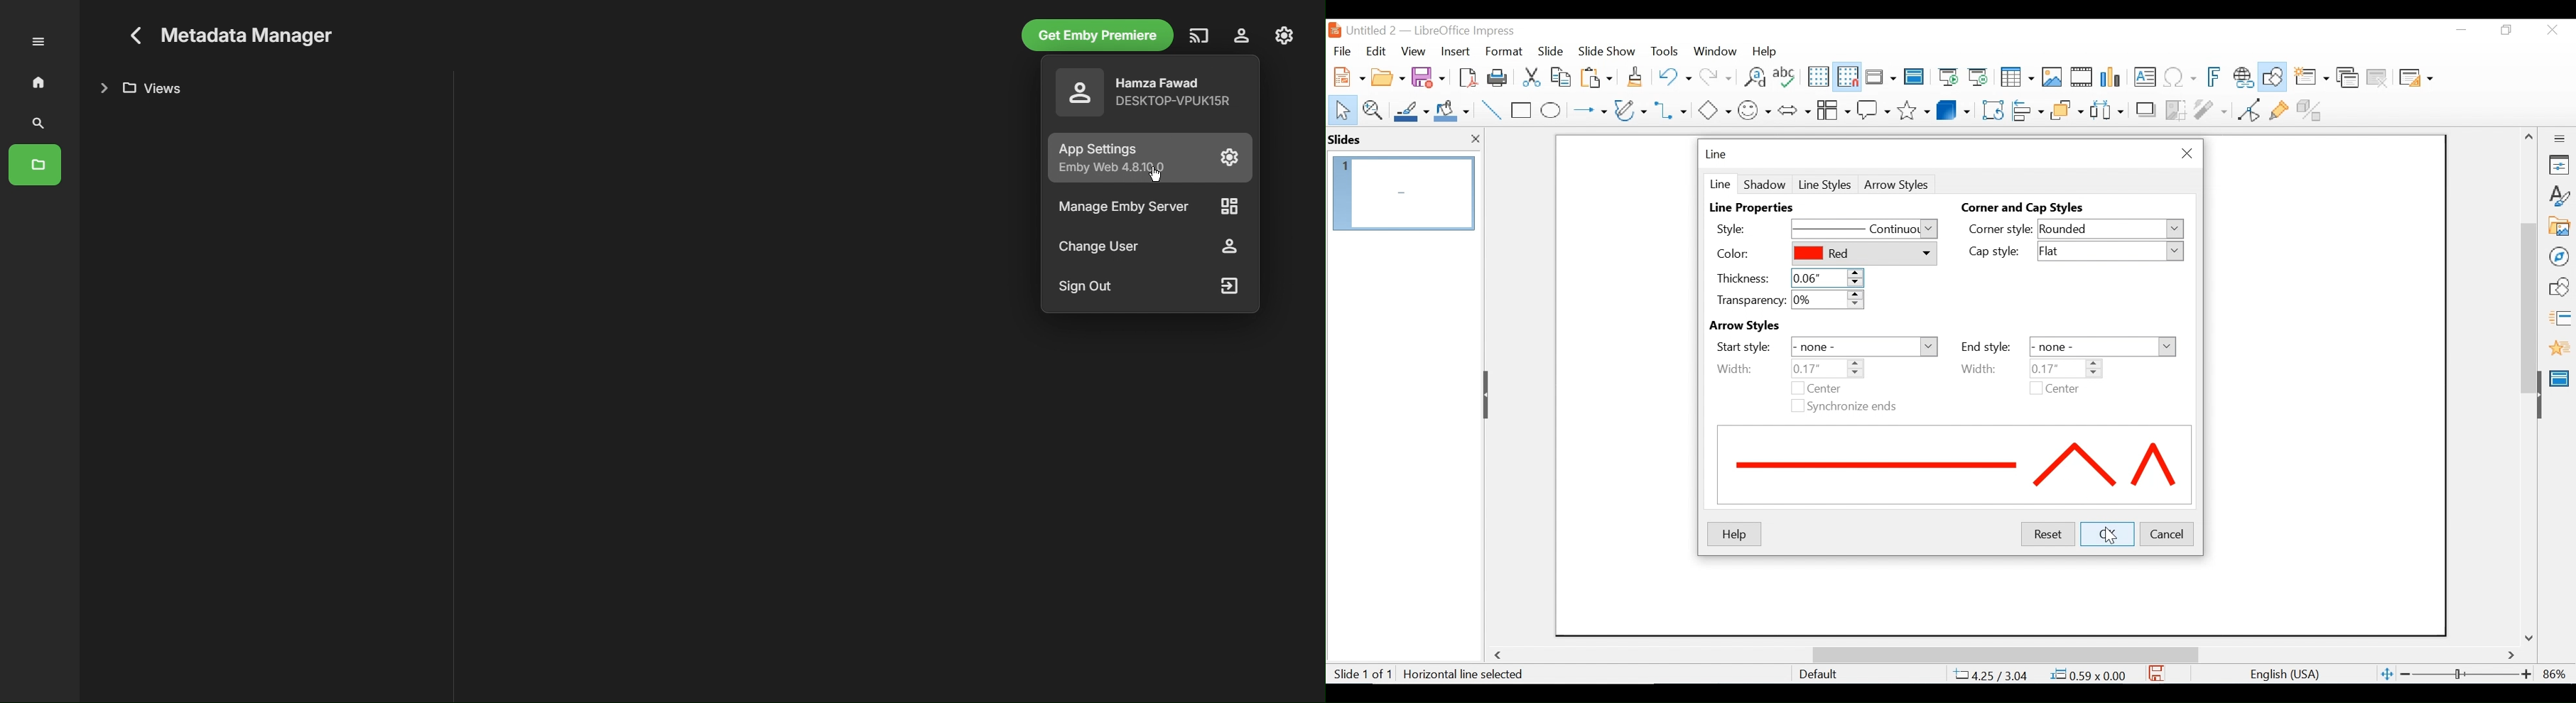 Image resolution: width=2576 pixels, height=728 pixels. What do you see at coordinates (1151, 251) in the screenshot?
I see `Change User` at bounding box center [1151, 251].